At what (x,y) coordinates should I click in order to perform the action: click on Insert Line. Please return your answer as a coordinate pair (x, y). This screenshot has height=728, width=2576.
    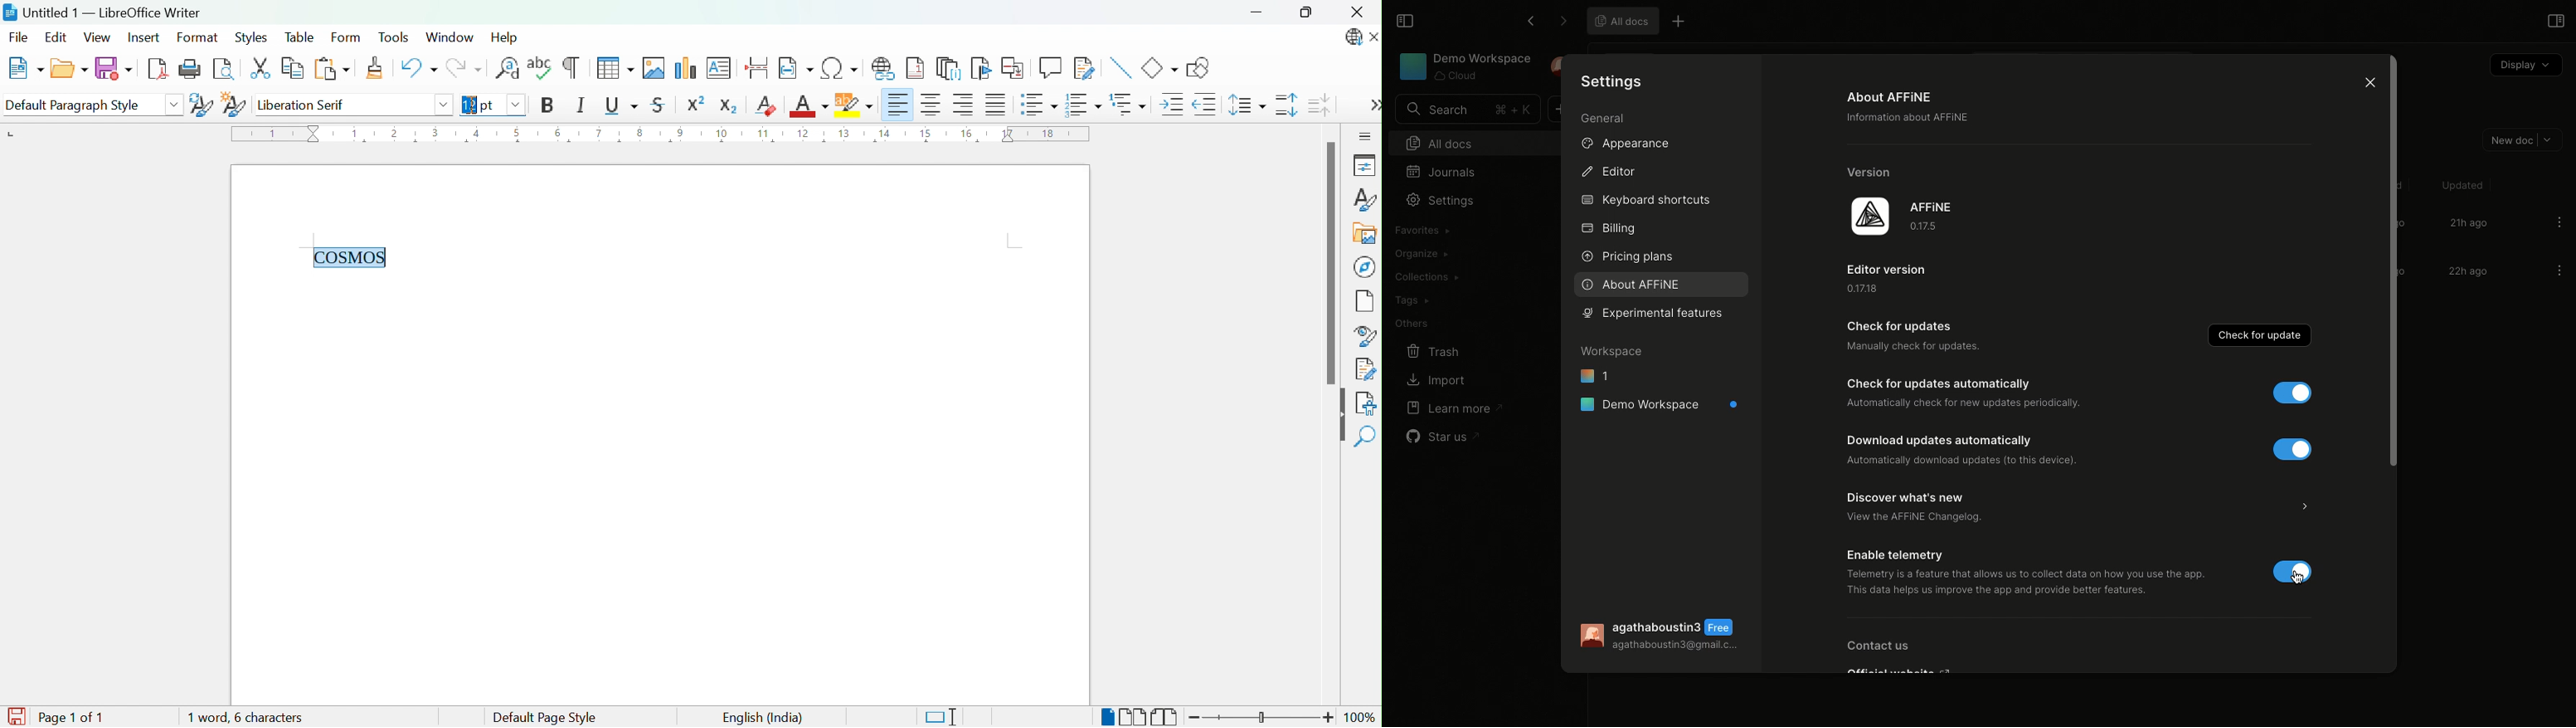
    Looking at the image, I should click on (1119, 66).